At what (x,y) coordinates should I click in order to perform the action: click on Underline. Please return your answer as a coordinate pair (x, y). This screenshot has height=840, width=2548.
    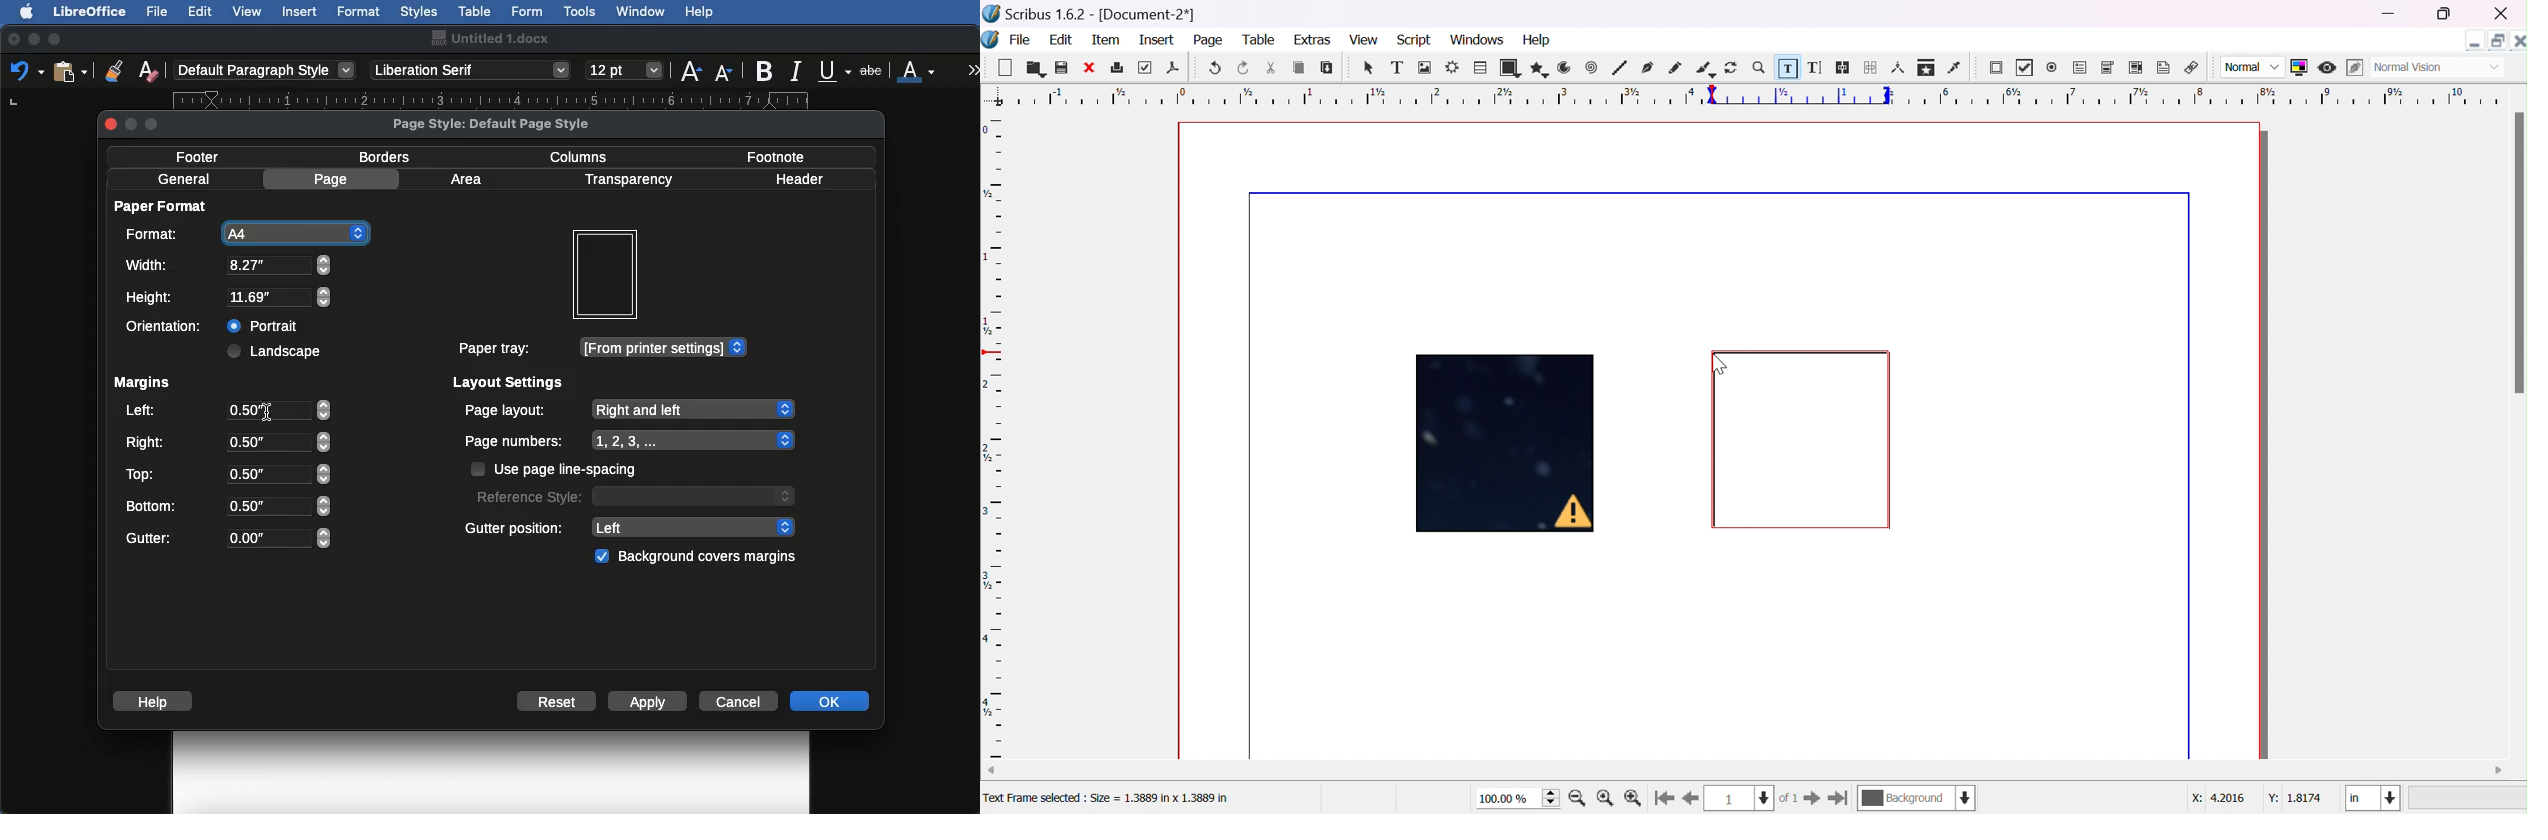
    Looking at the image, I should click on (836, 70).